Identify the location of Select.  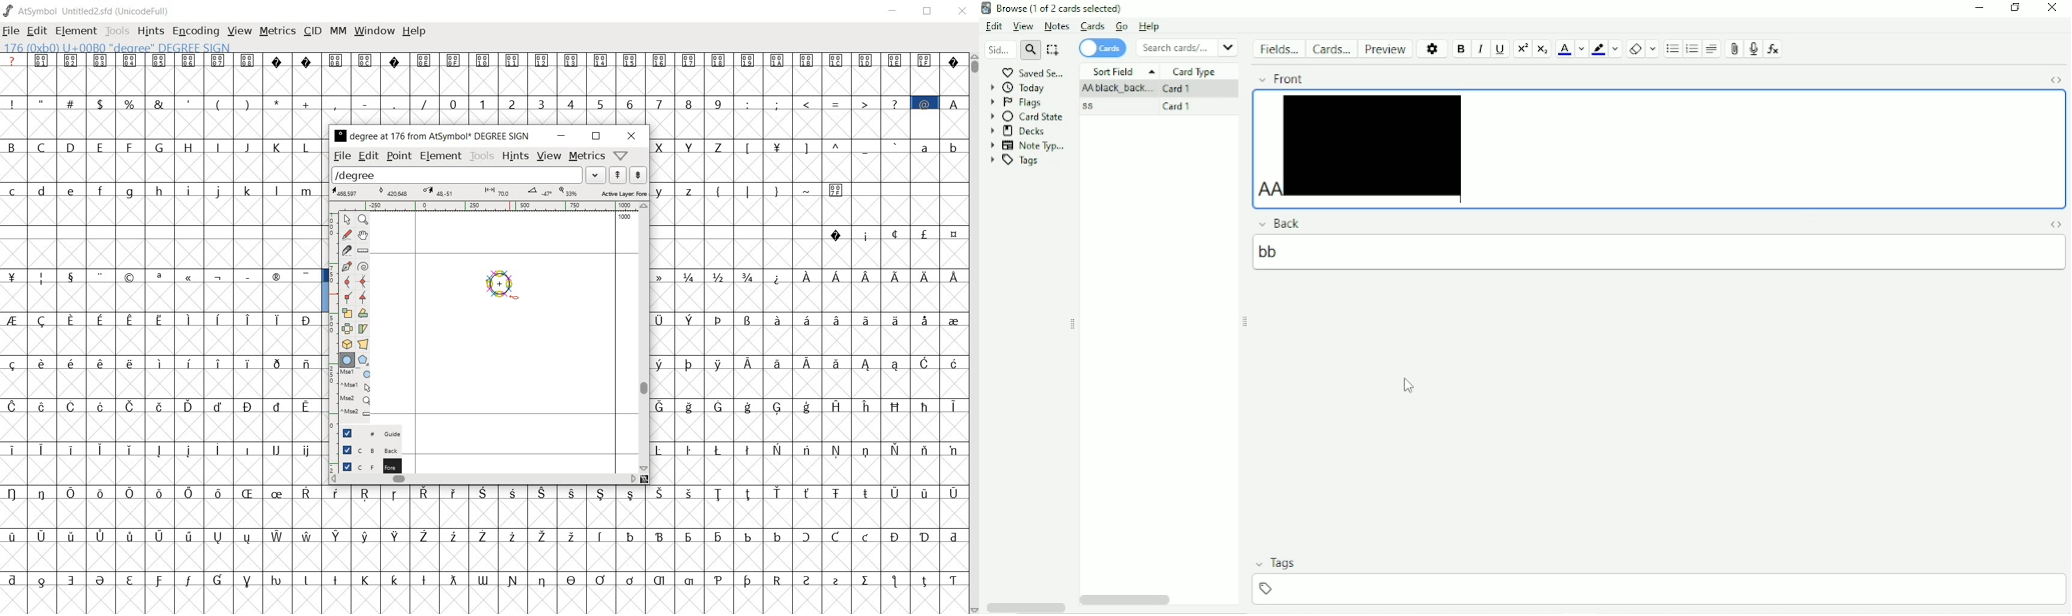
(1054, 49).